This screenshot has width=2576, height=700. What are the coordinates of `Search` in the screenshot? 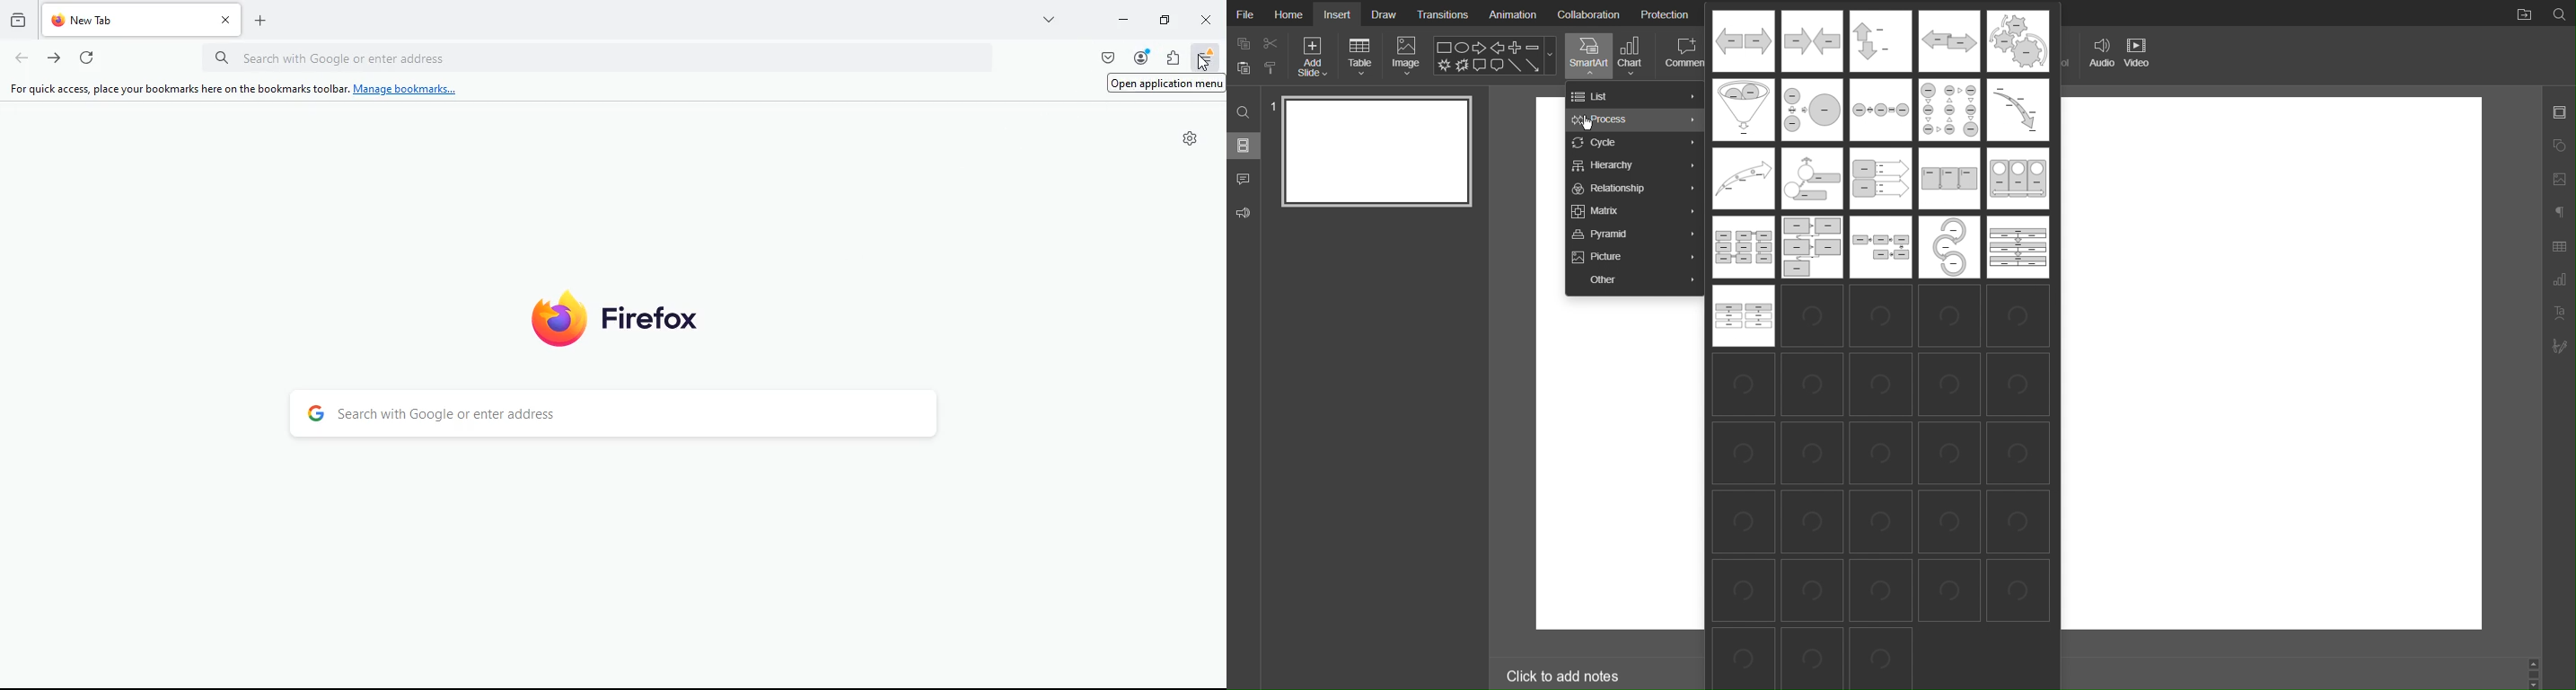 It's located at (1243, 114).